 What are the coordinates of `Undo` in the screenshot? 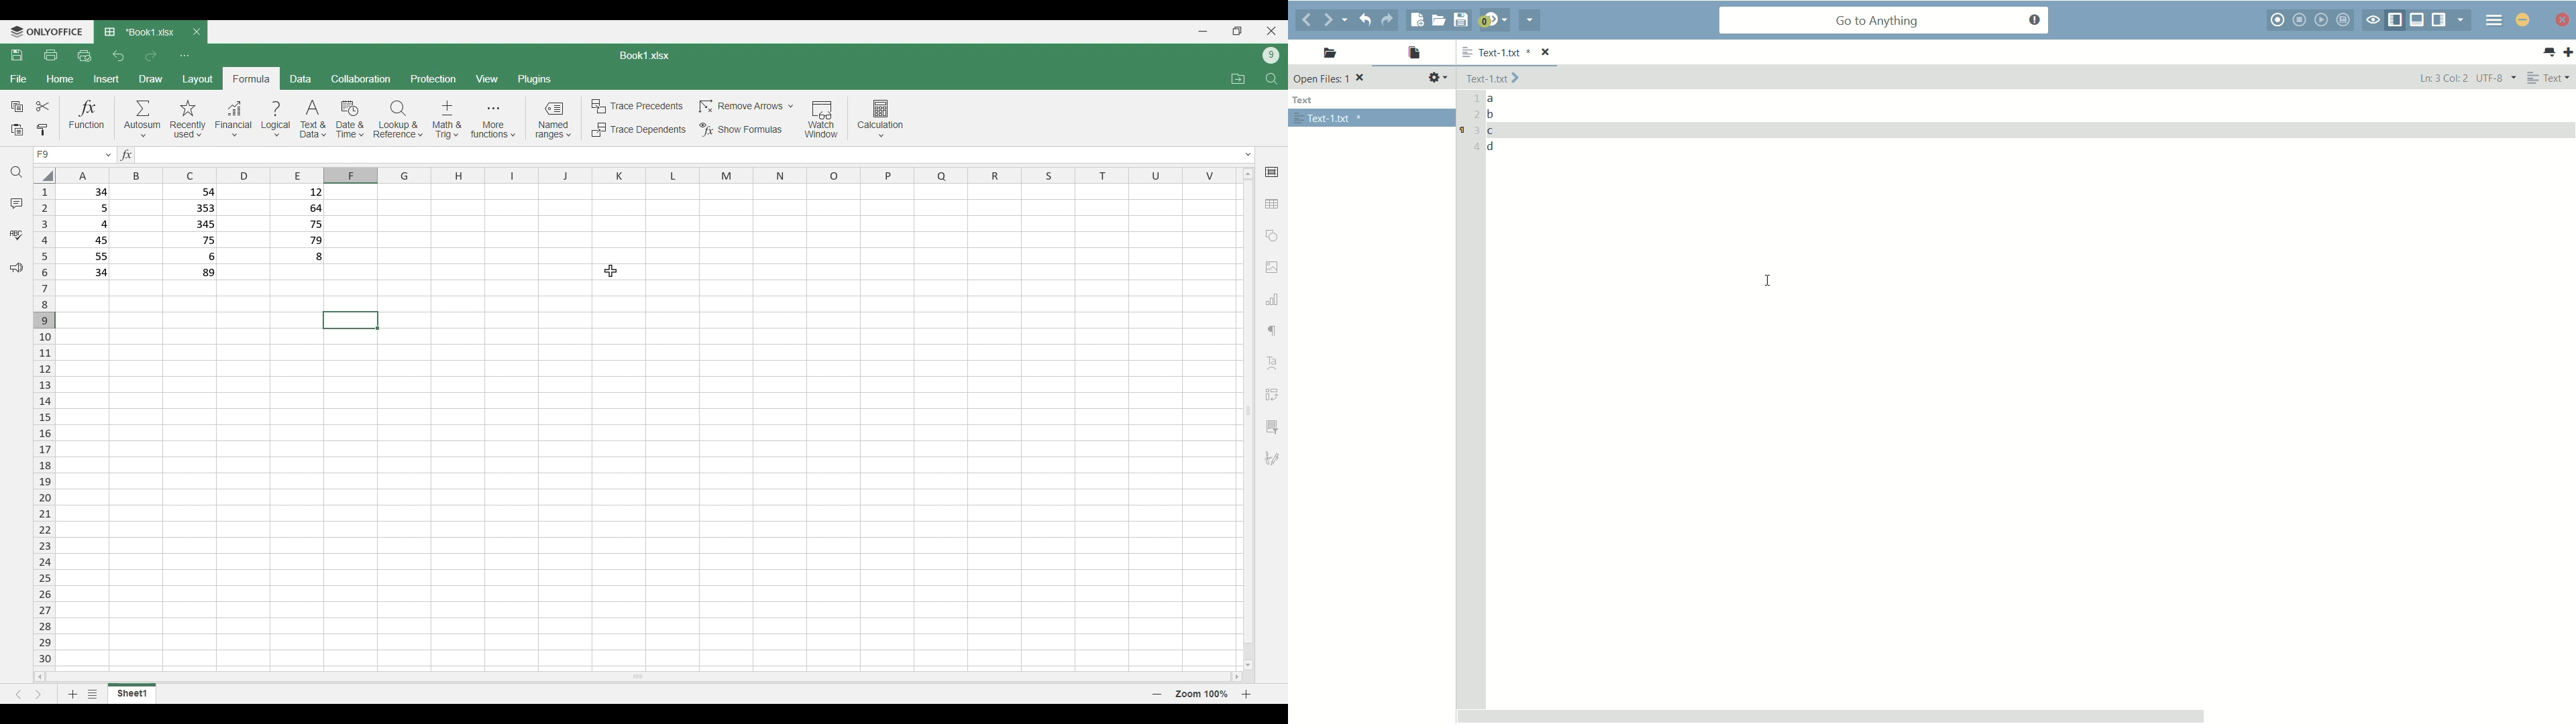 It's located at (119, 56).